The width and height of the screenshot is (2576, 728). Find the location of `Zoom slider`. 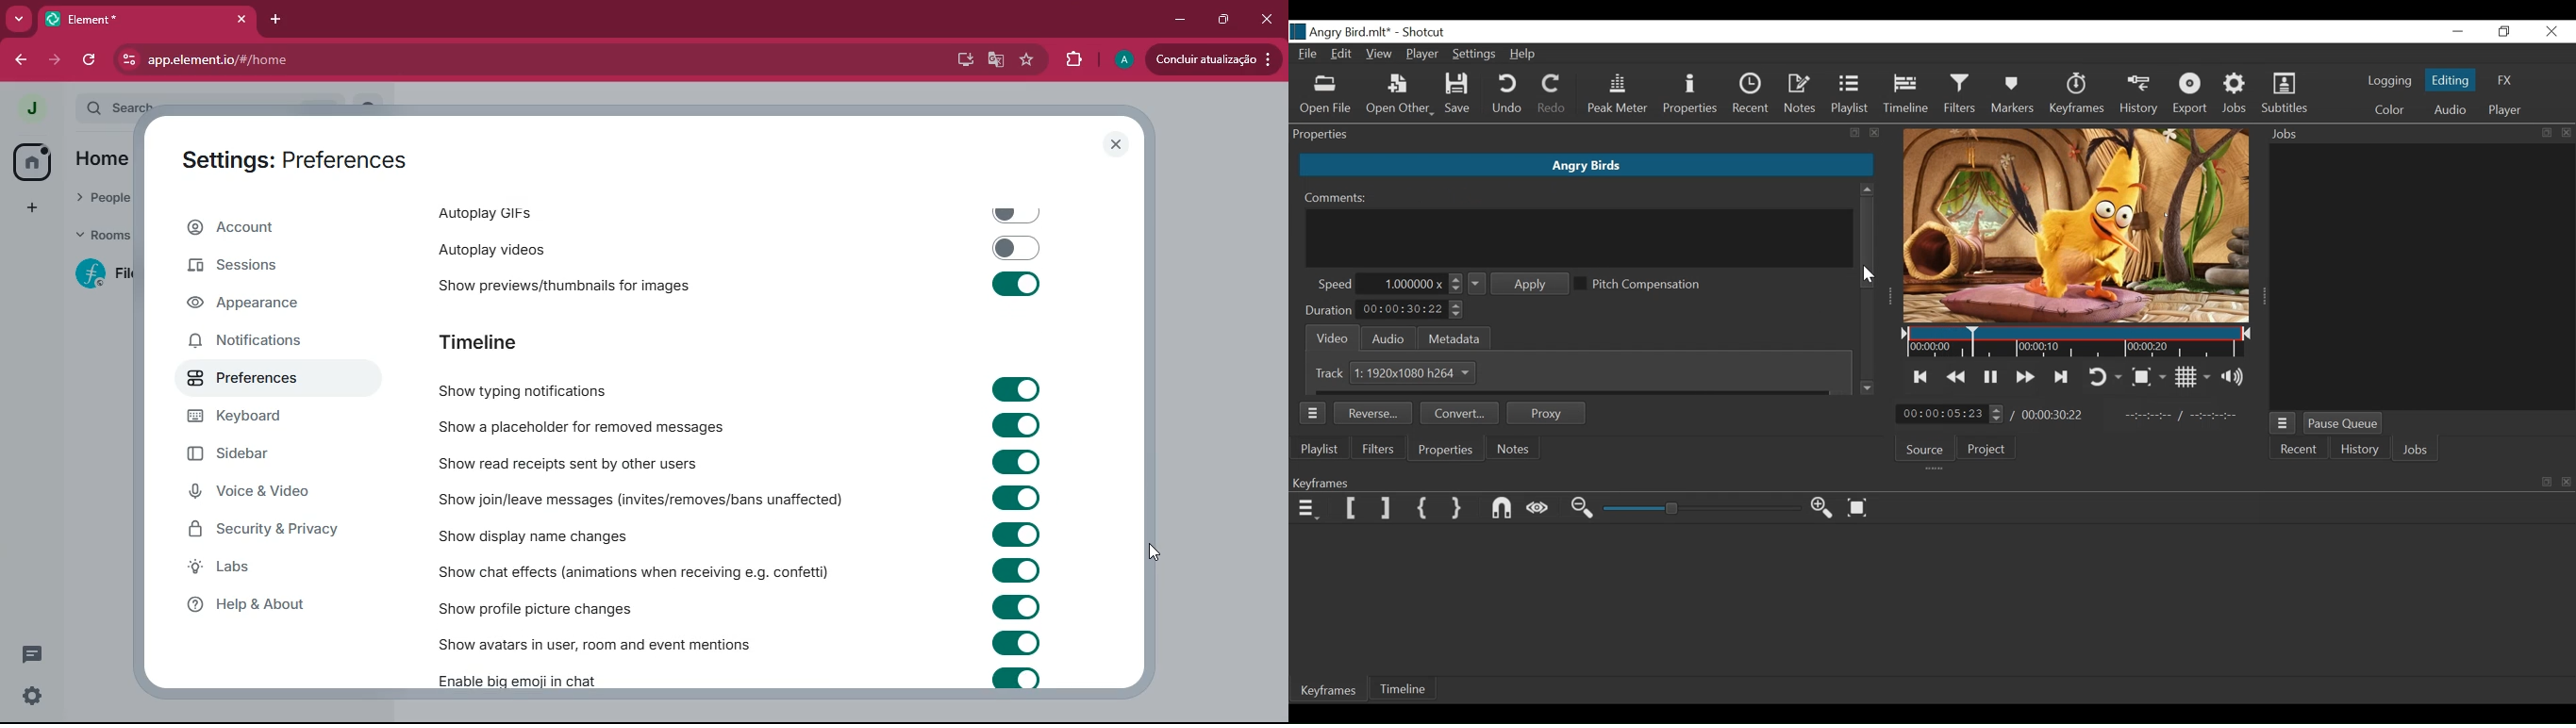

Zoom slider is located at coordinates (1702, 509).